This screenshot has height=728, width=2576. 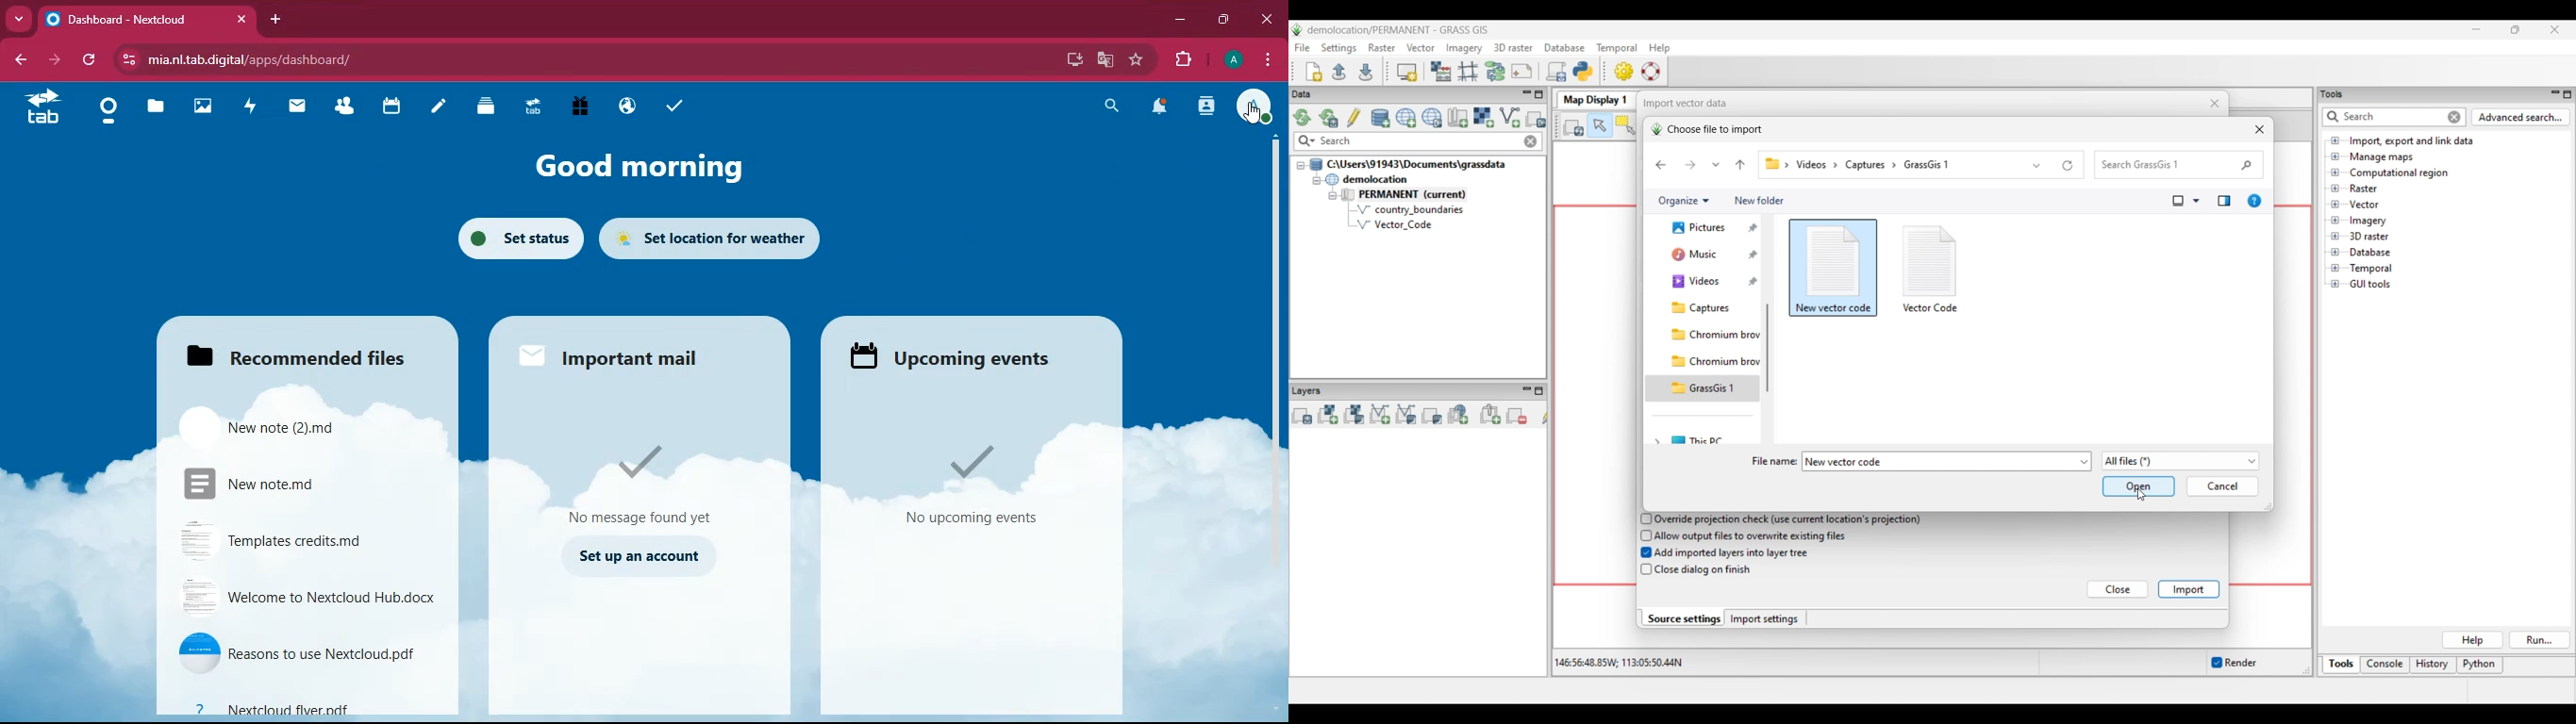 What do you see at coordinates (1205, 109) in the screenshot?
I see `activity` at bounding box center [1205, 109].